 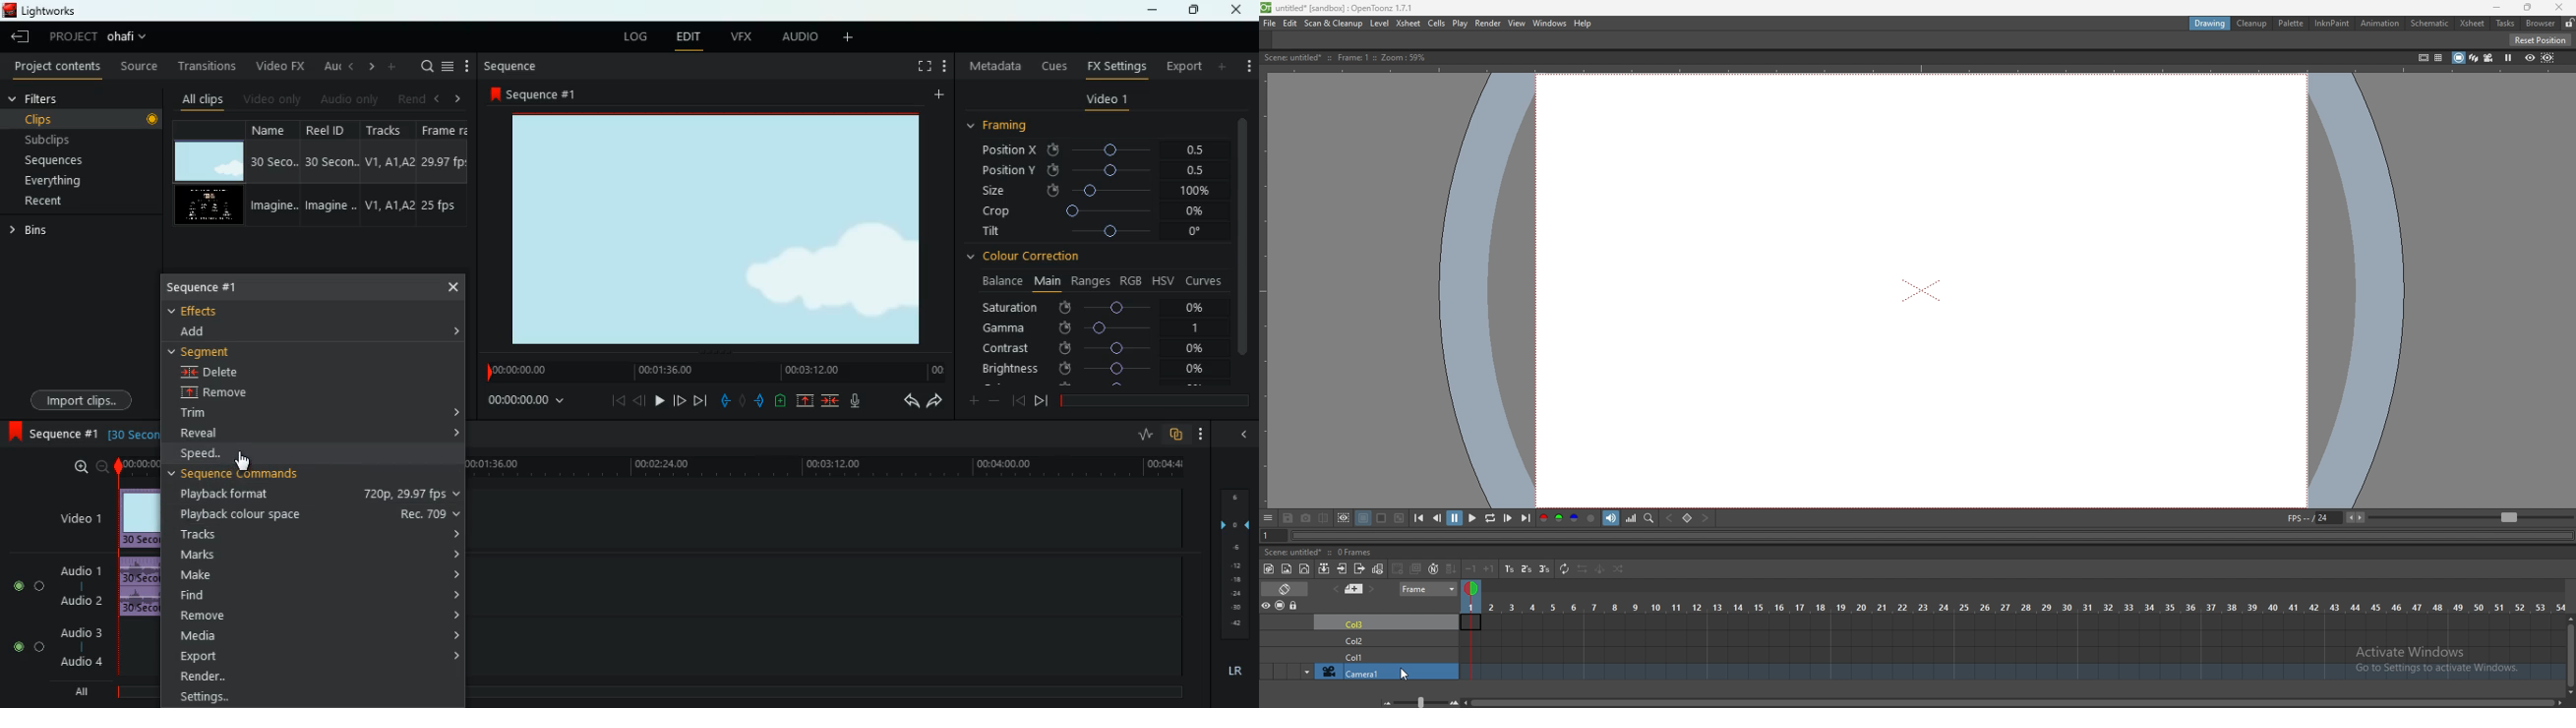 What do you see at coordinates (852, 401) in the screenshot?
I see `mic` at bounding box center [852, 401].